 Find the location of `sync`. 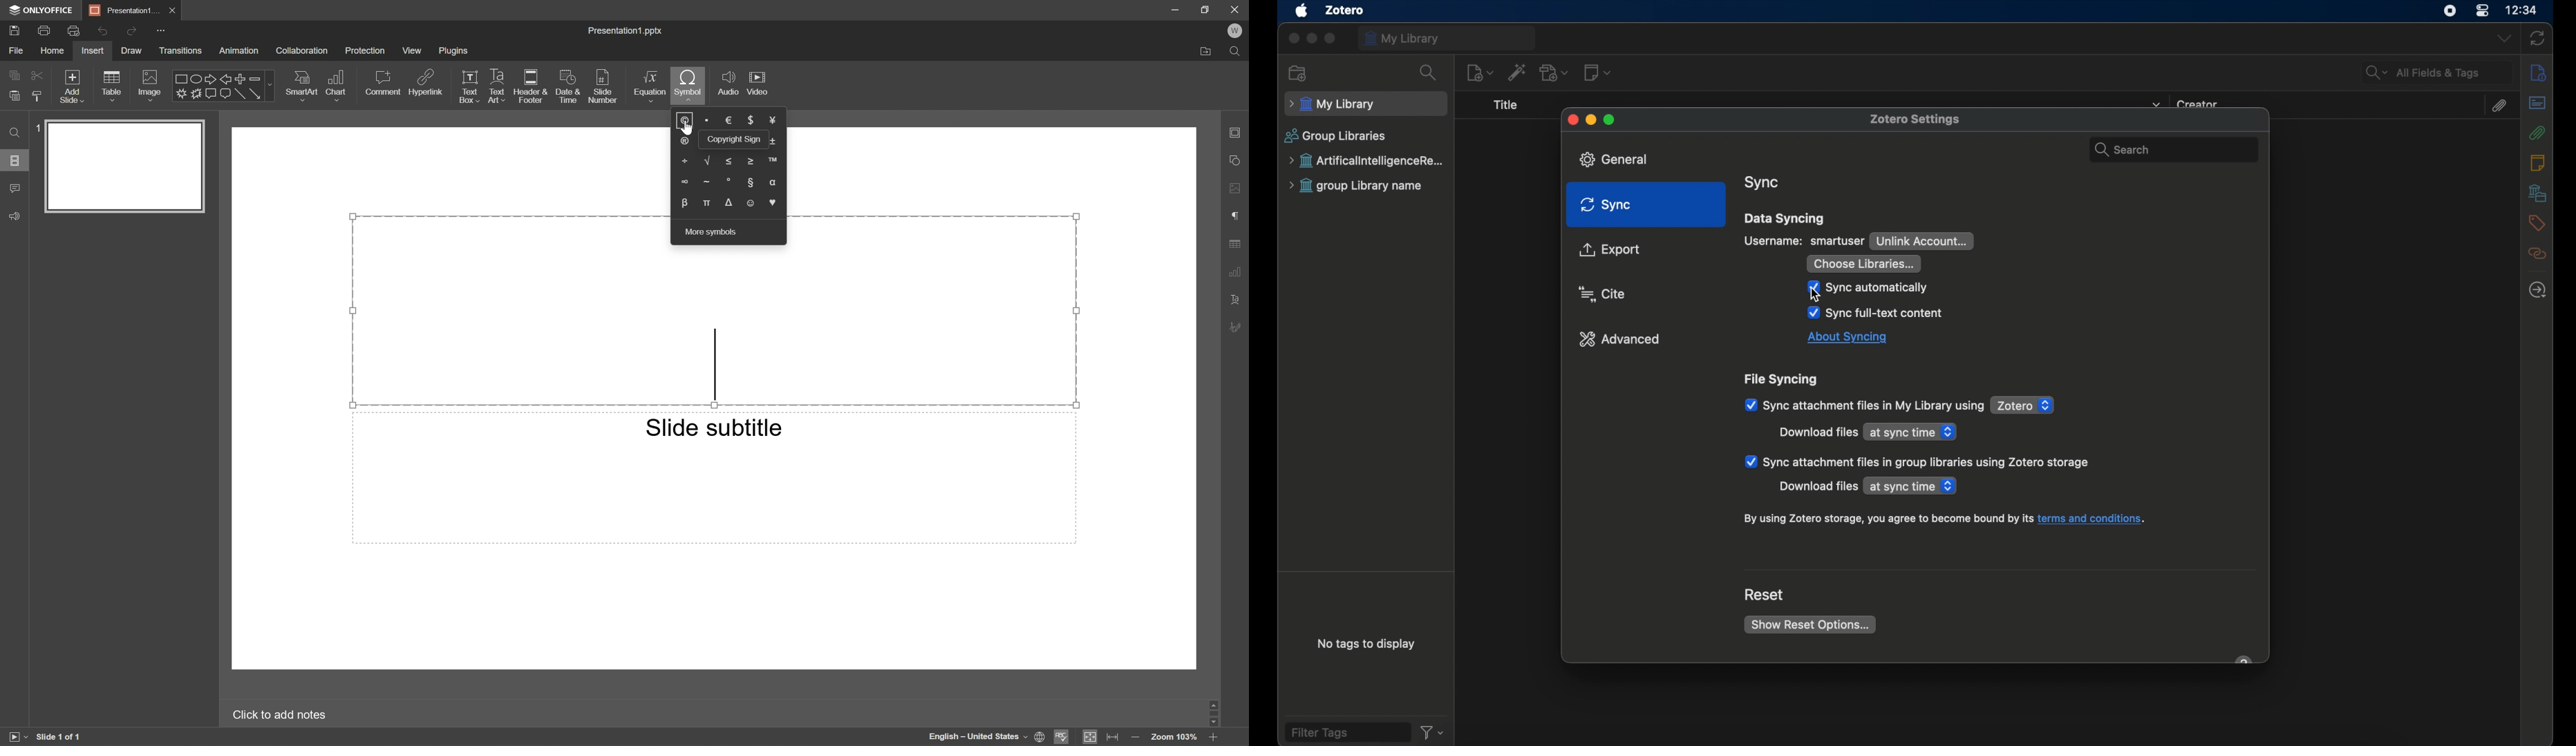

sync is located at coordinates (1606, 205).